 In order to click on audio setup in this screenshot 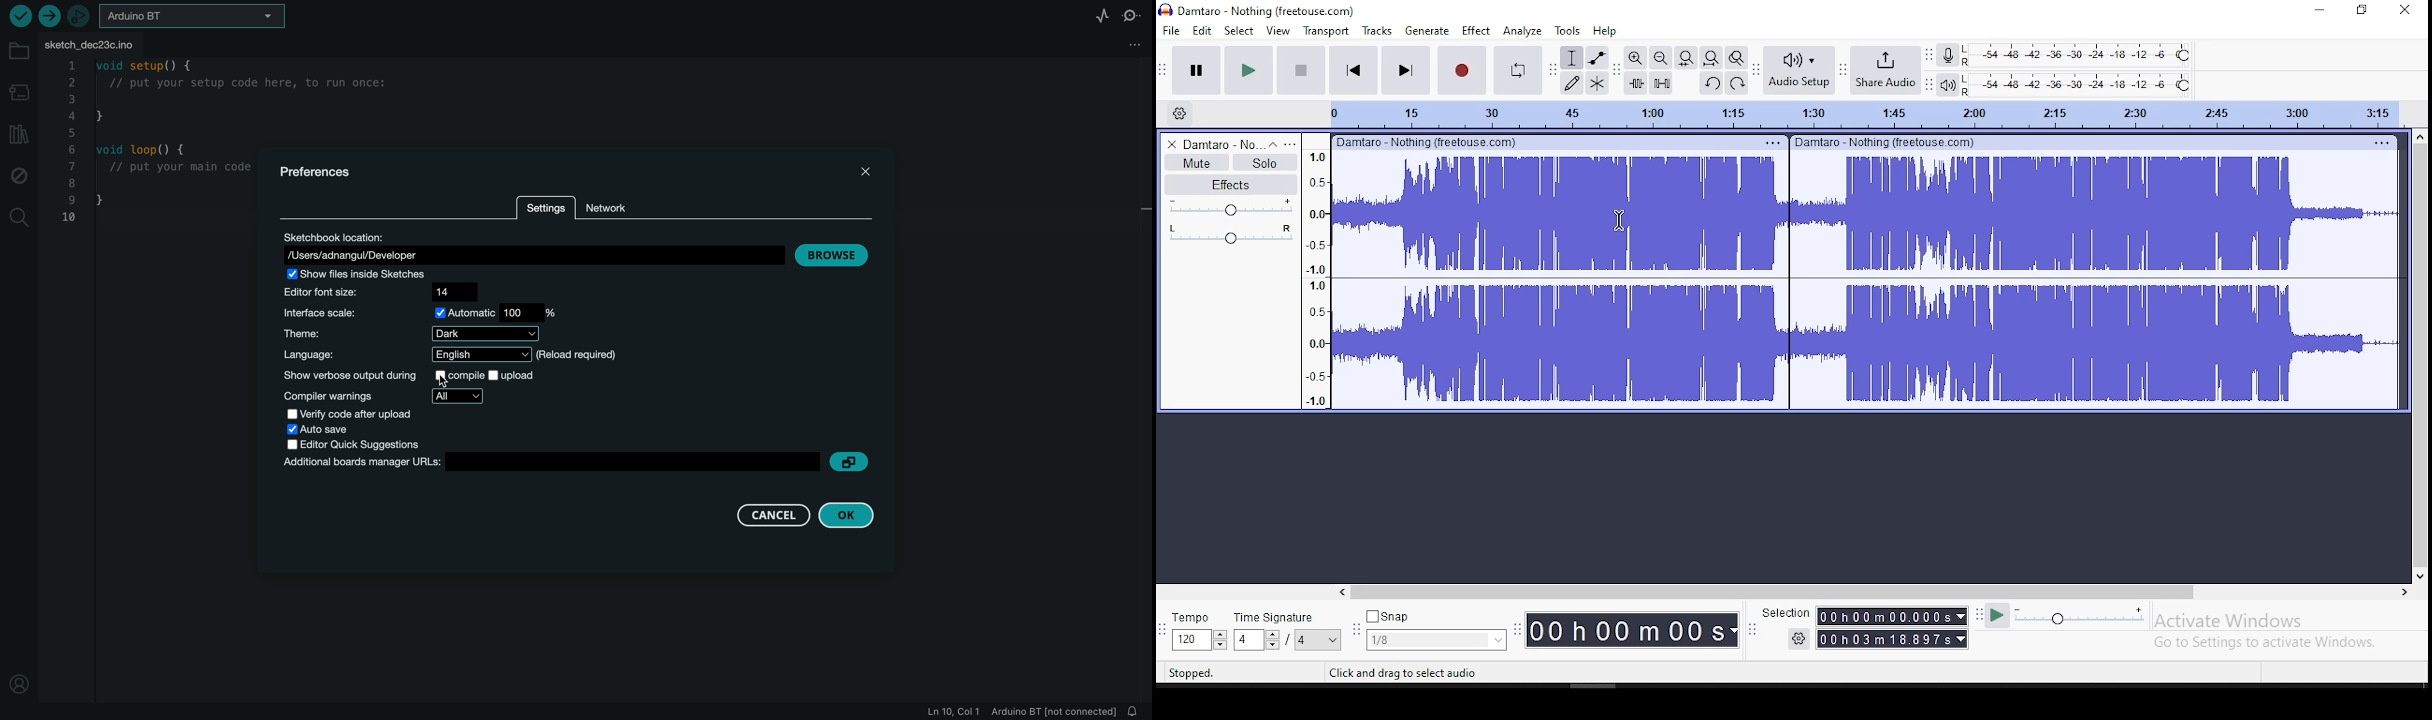, I will do `click(1798, 71)`.